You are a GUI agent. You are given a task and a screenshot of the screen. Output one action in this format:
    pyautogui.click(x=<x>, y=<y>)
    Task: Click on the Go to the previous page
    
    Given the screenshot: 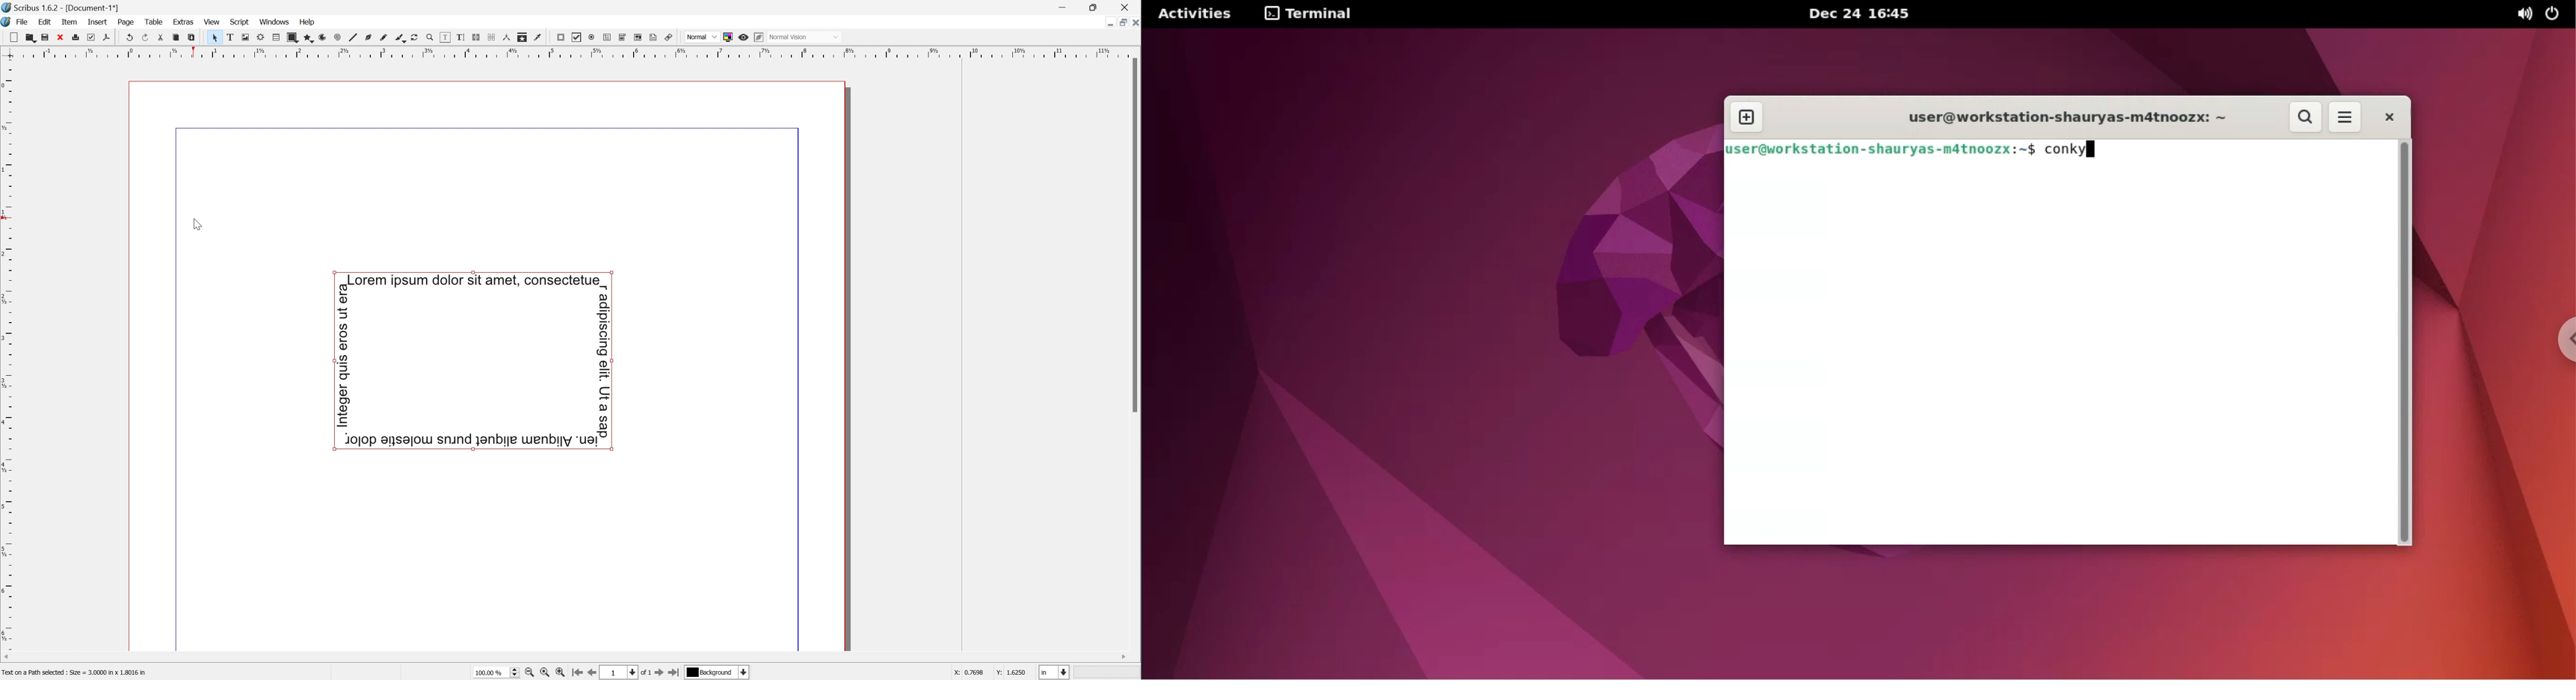 What is the action you would take?
    pyautogui.click(x=595, y=672)
    